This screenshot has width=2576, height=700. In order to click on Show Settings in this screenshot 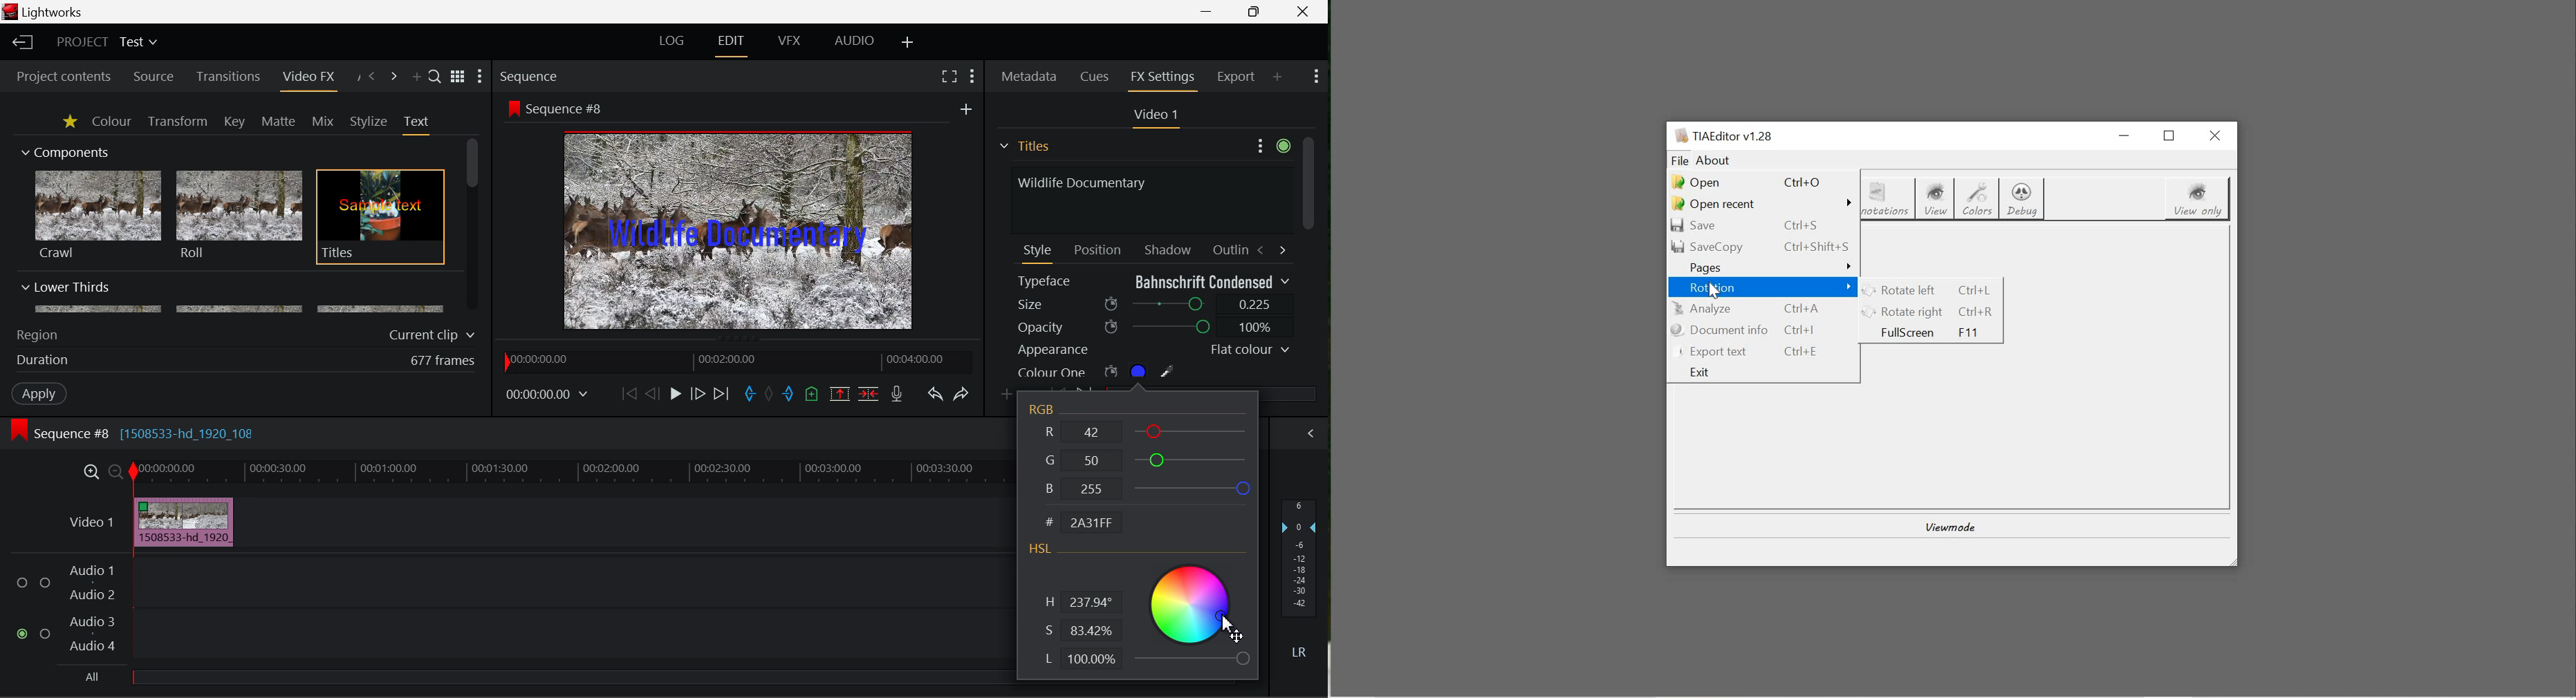, I will do `click(1317, 75)`.